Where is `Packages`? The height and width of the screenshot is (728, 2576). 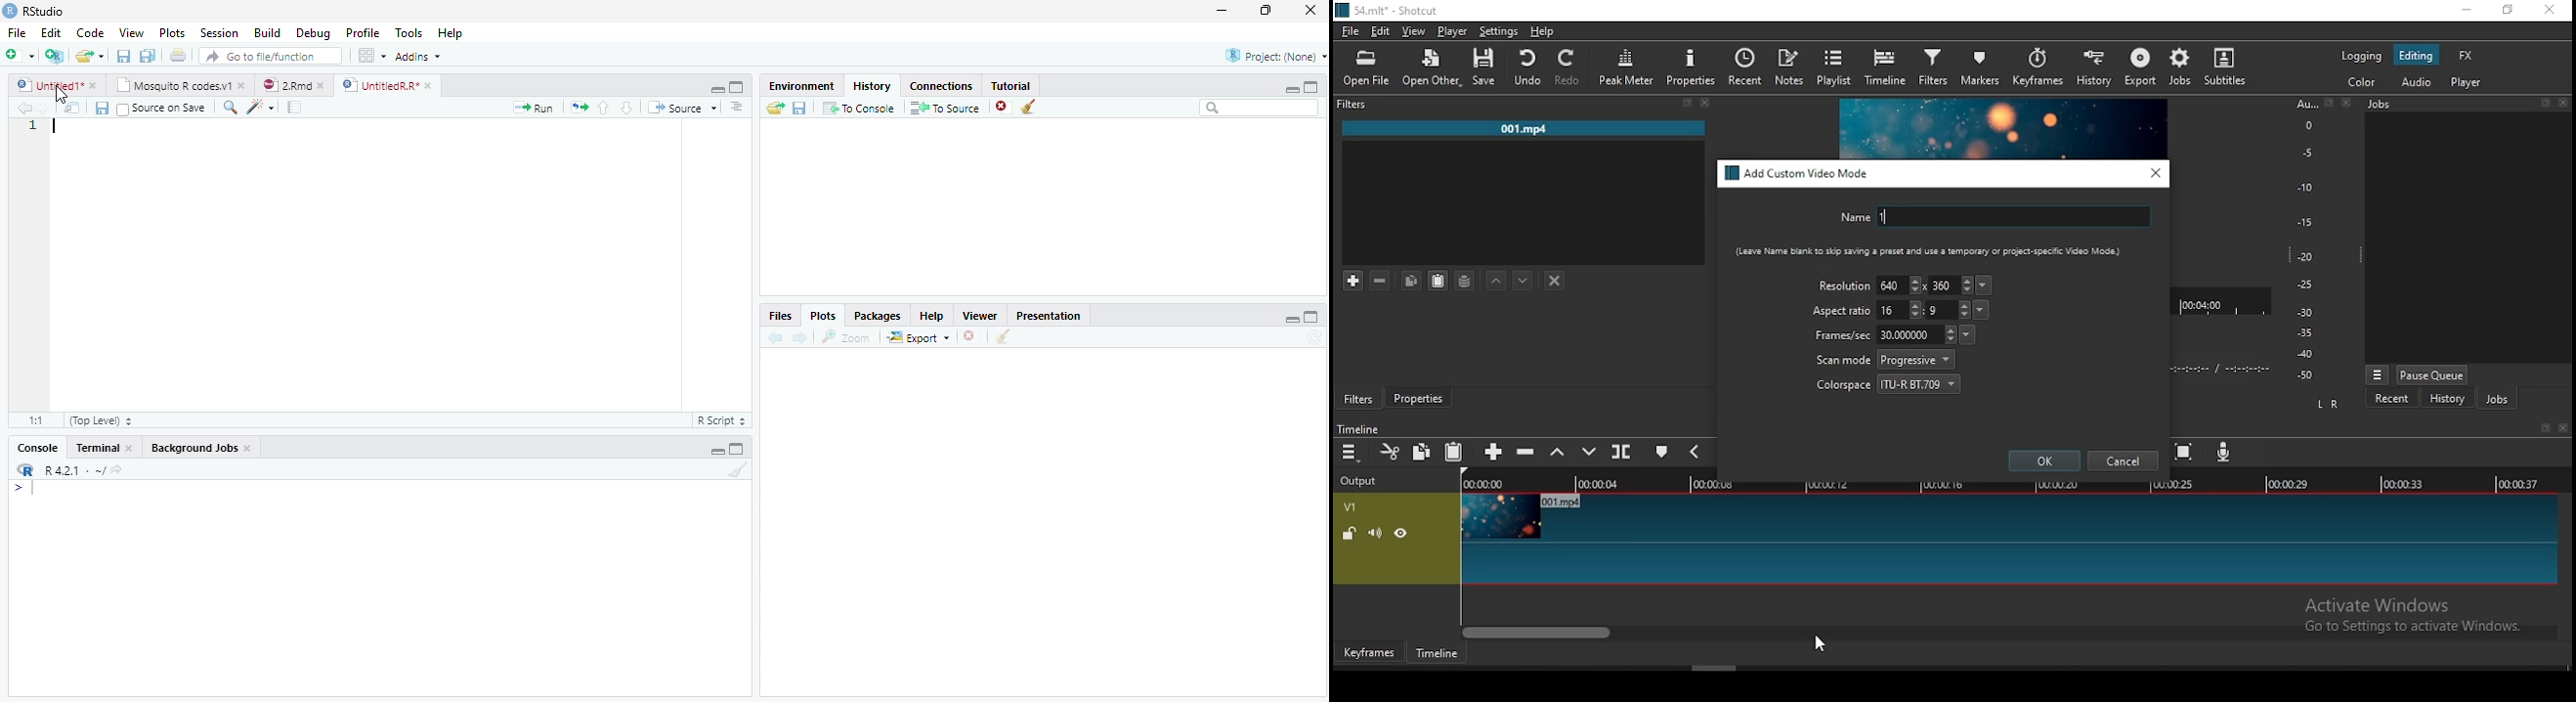
Packages is located at coordinates (880, 315).